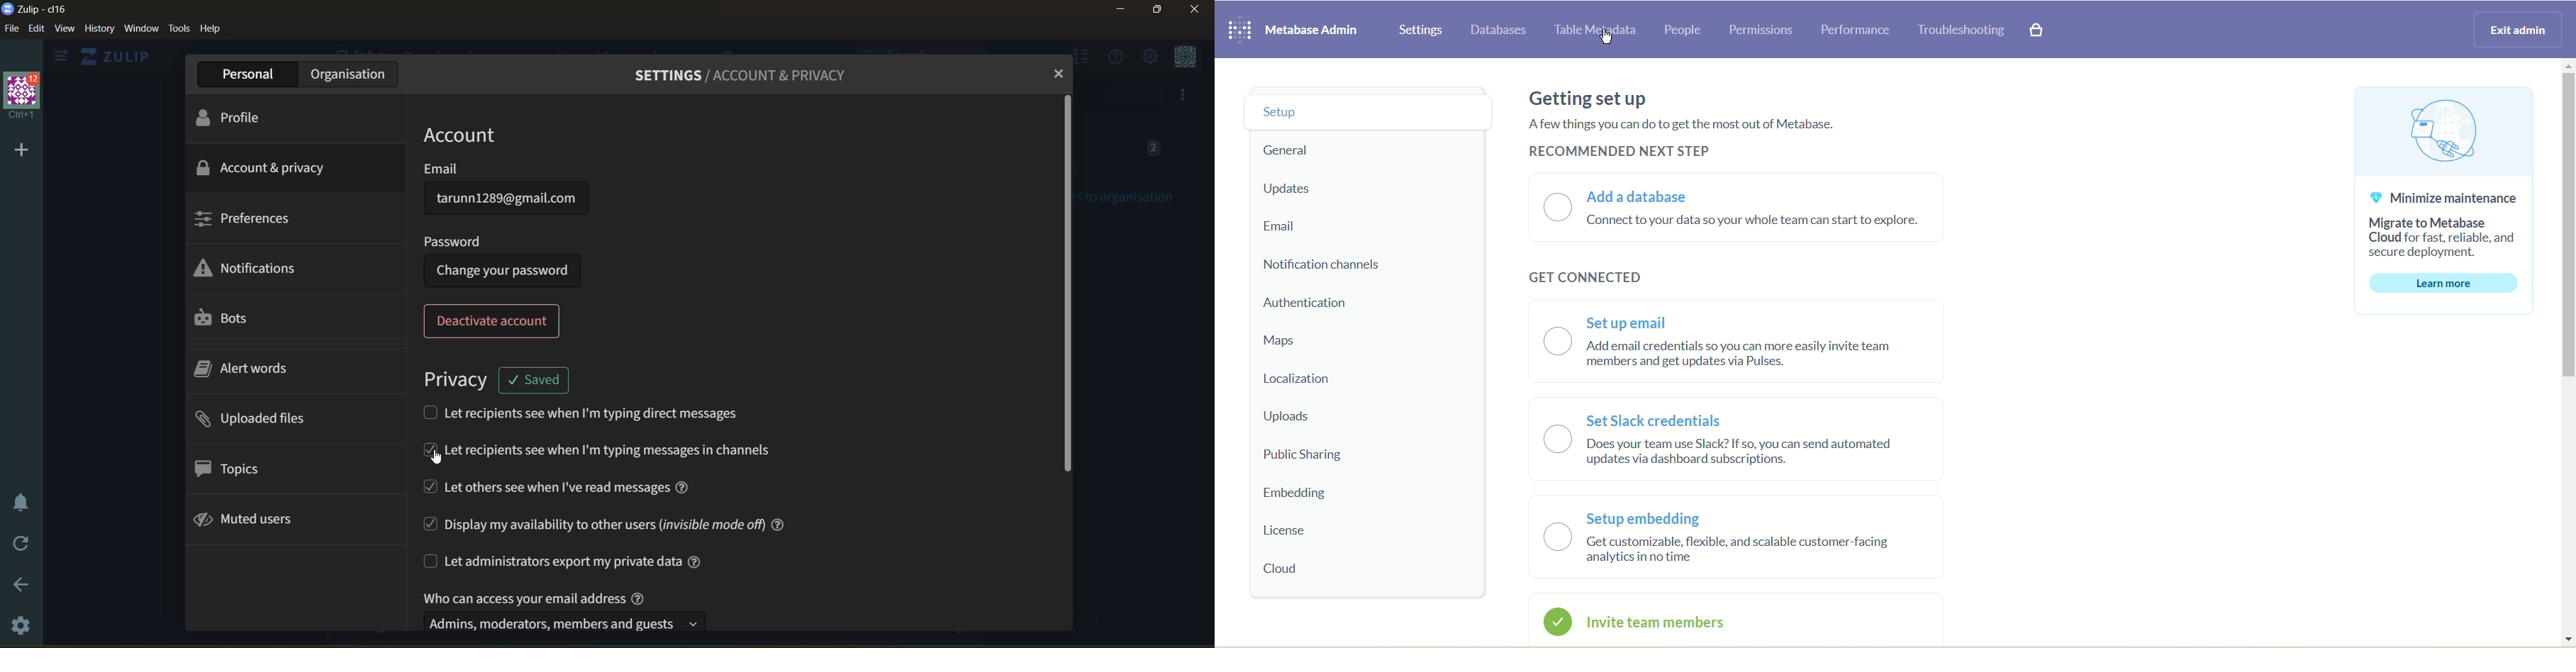  Describe the element at coordinates (455, 378) in the screenshot. I see `privacy` at that location.